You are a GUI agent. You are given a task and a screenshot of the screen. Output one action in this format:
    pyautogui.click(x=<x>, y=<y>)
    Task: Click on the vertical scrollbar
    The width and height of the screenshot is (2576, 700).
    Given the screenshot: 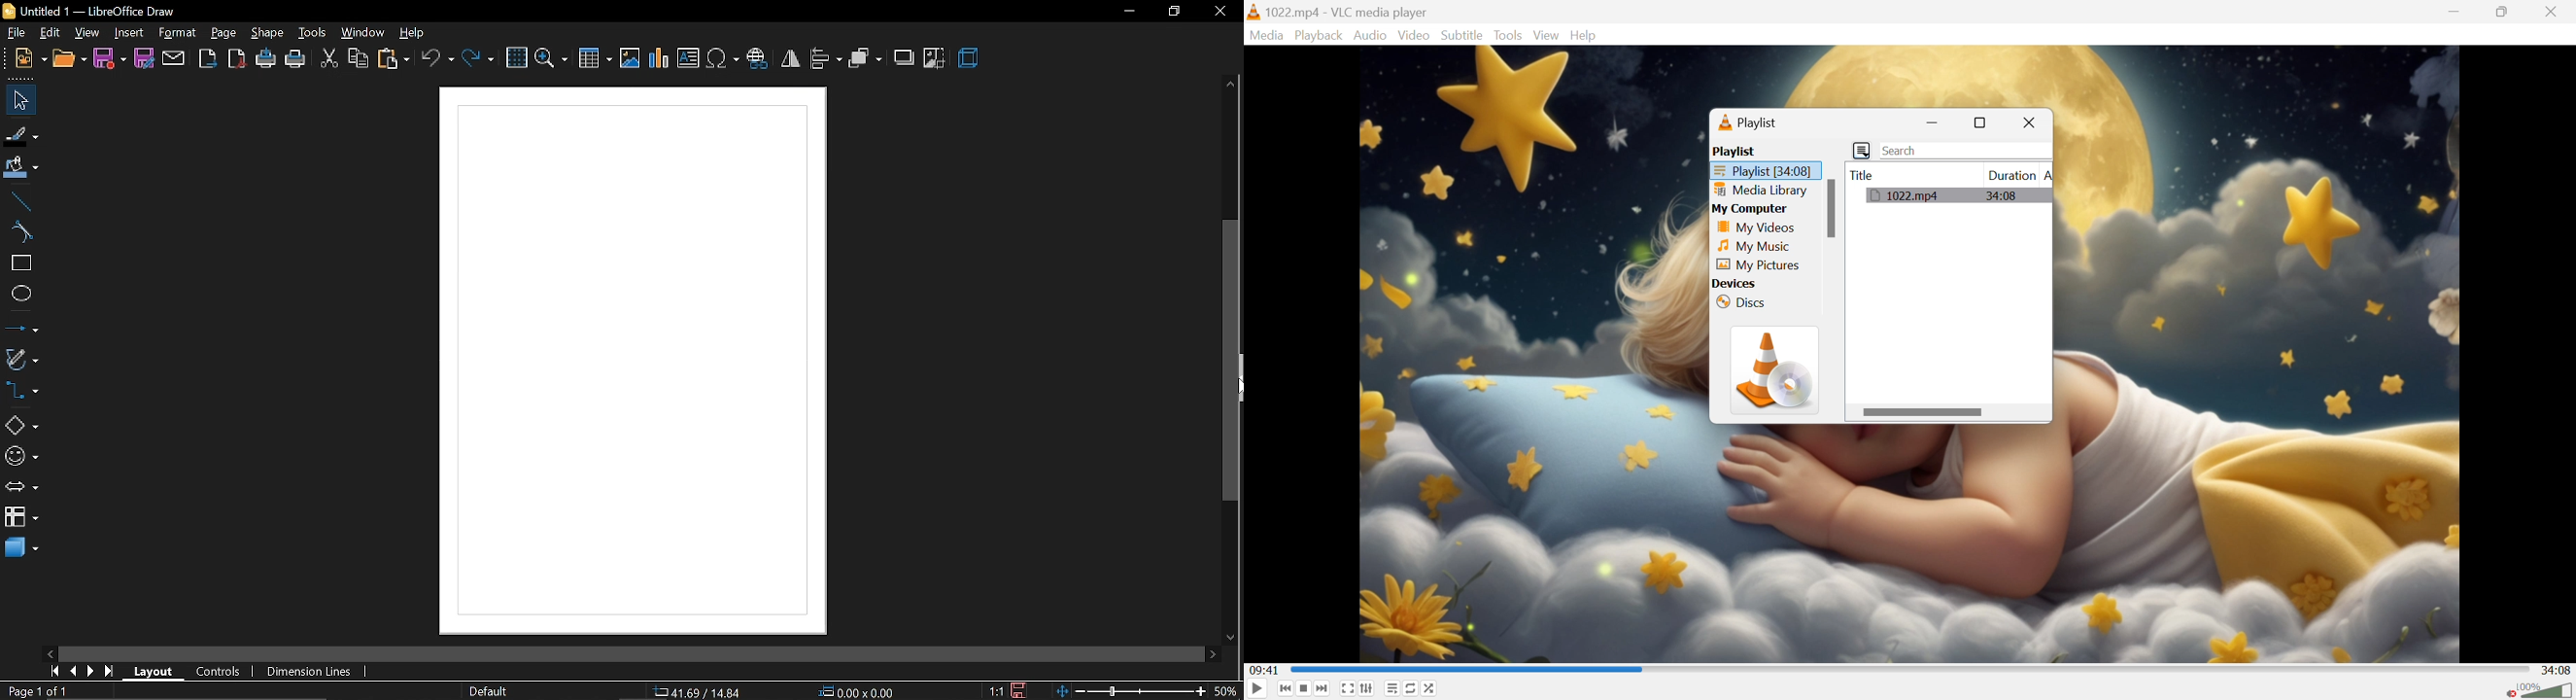 What is the action you would take?
    pyautogui.click(x=1231, y=361)
    